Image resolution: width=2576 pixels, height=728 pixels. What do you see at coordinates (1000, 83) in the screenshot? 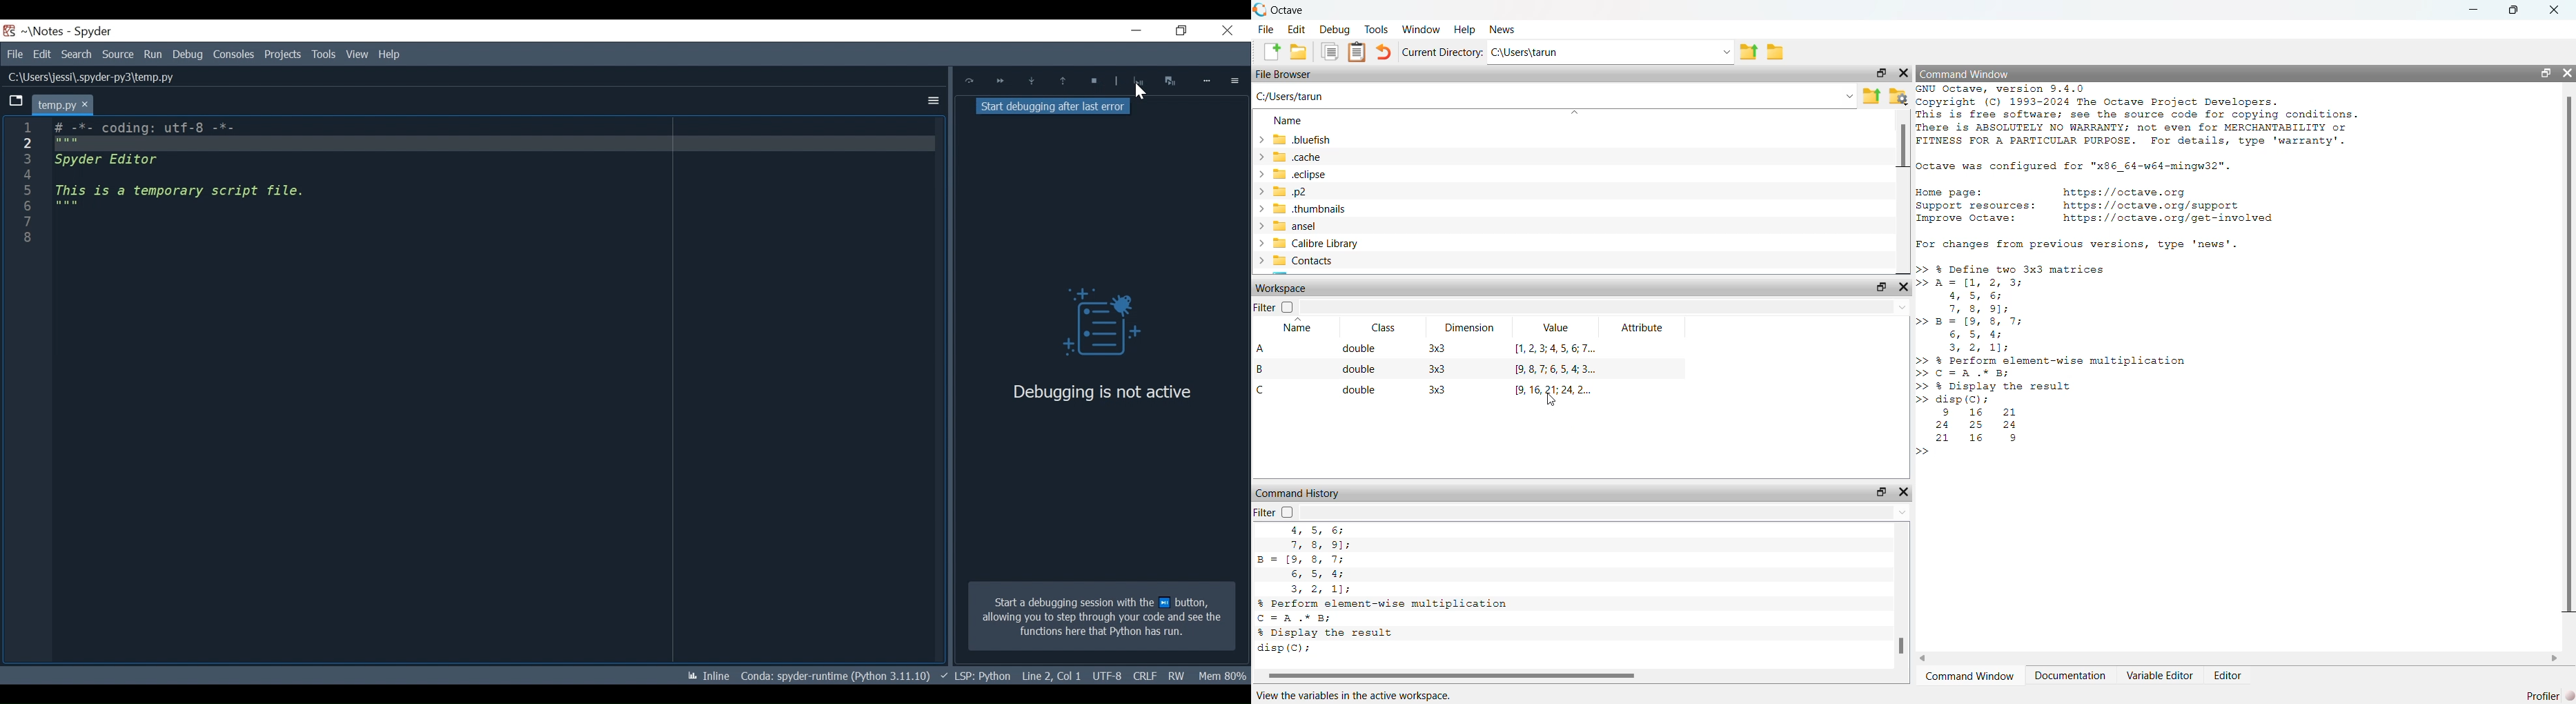
I see `Continue ExecutionUntil next breakpoint` at bounding box center [1000, 83].